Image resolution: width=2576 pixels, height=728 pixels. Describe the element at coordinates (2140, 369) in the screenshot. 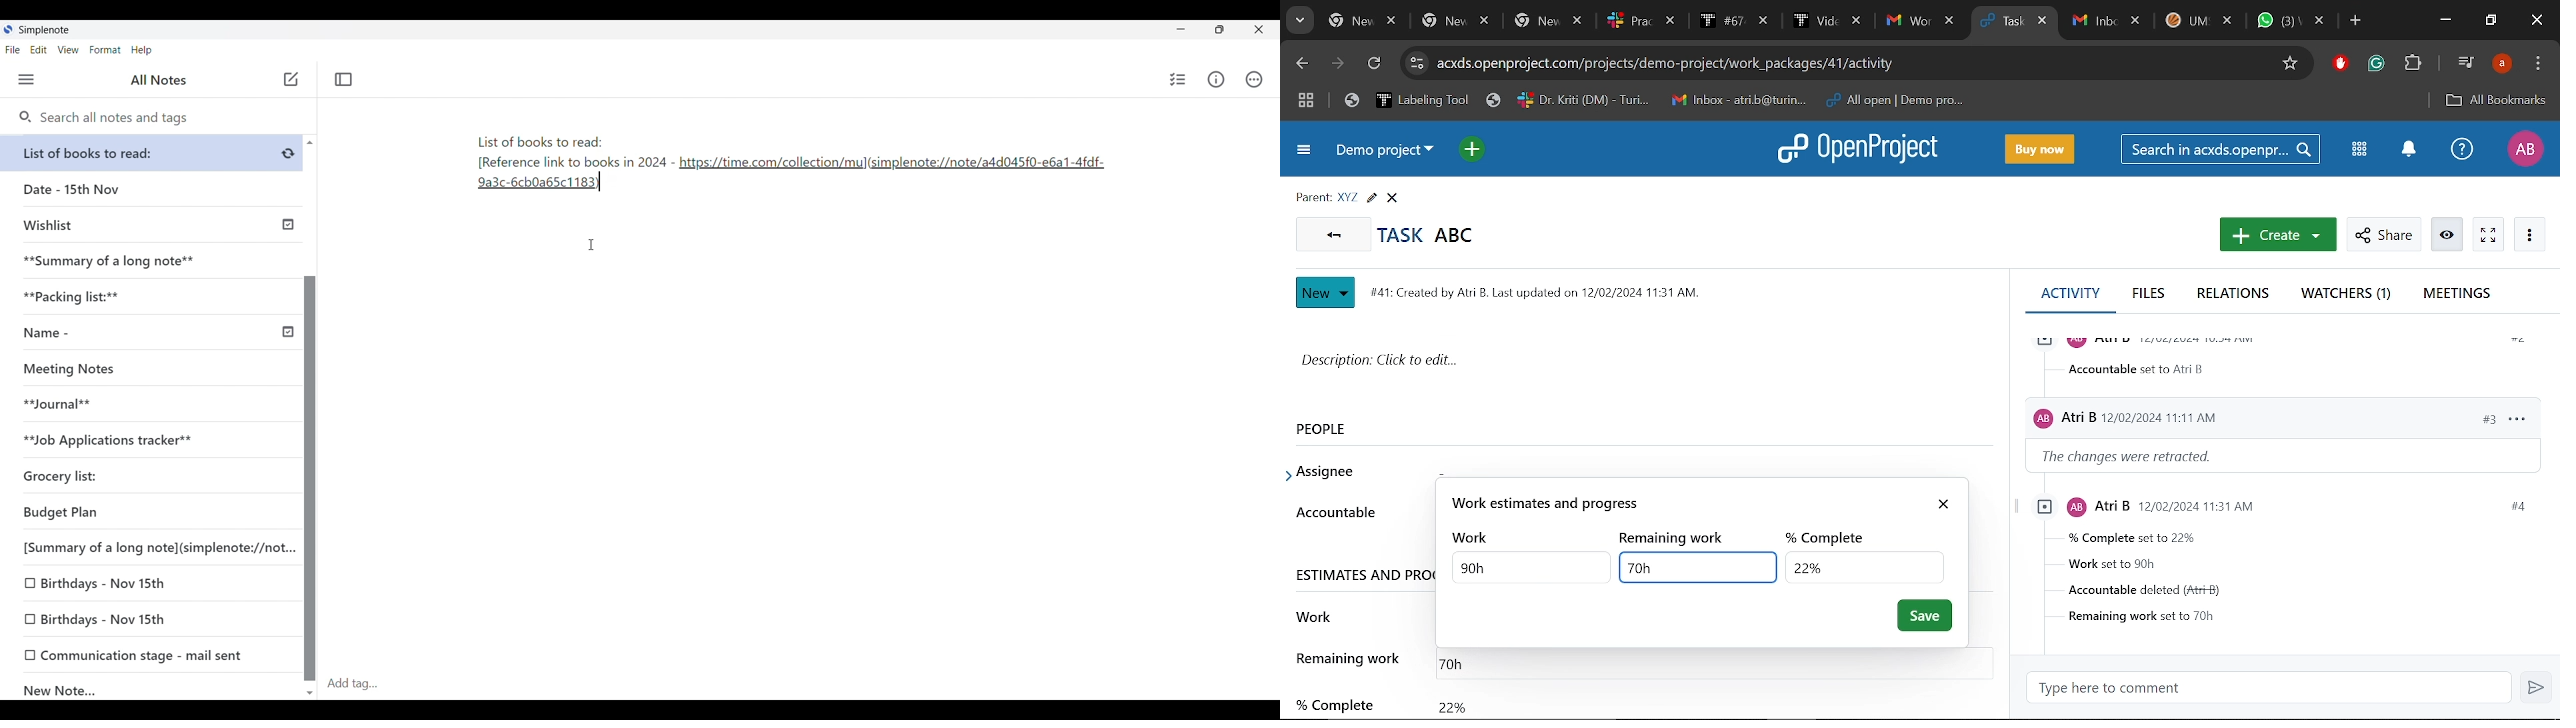

I see `accountable` at that location.